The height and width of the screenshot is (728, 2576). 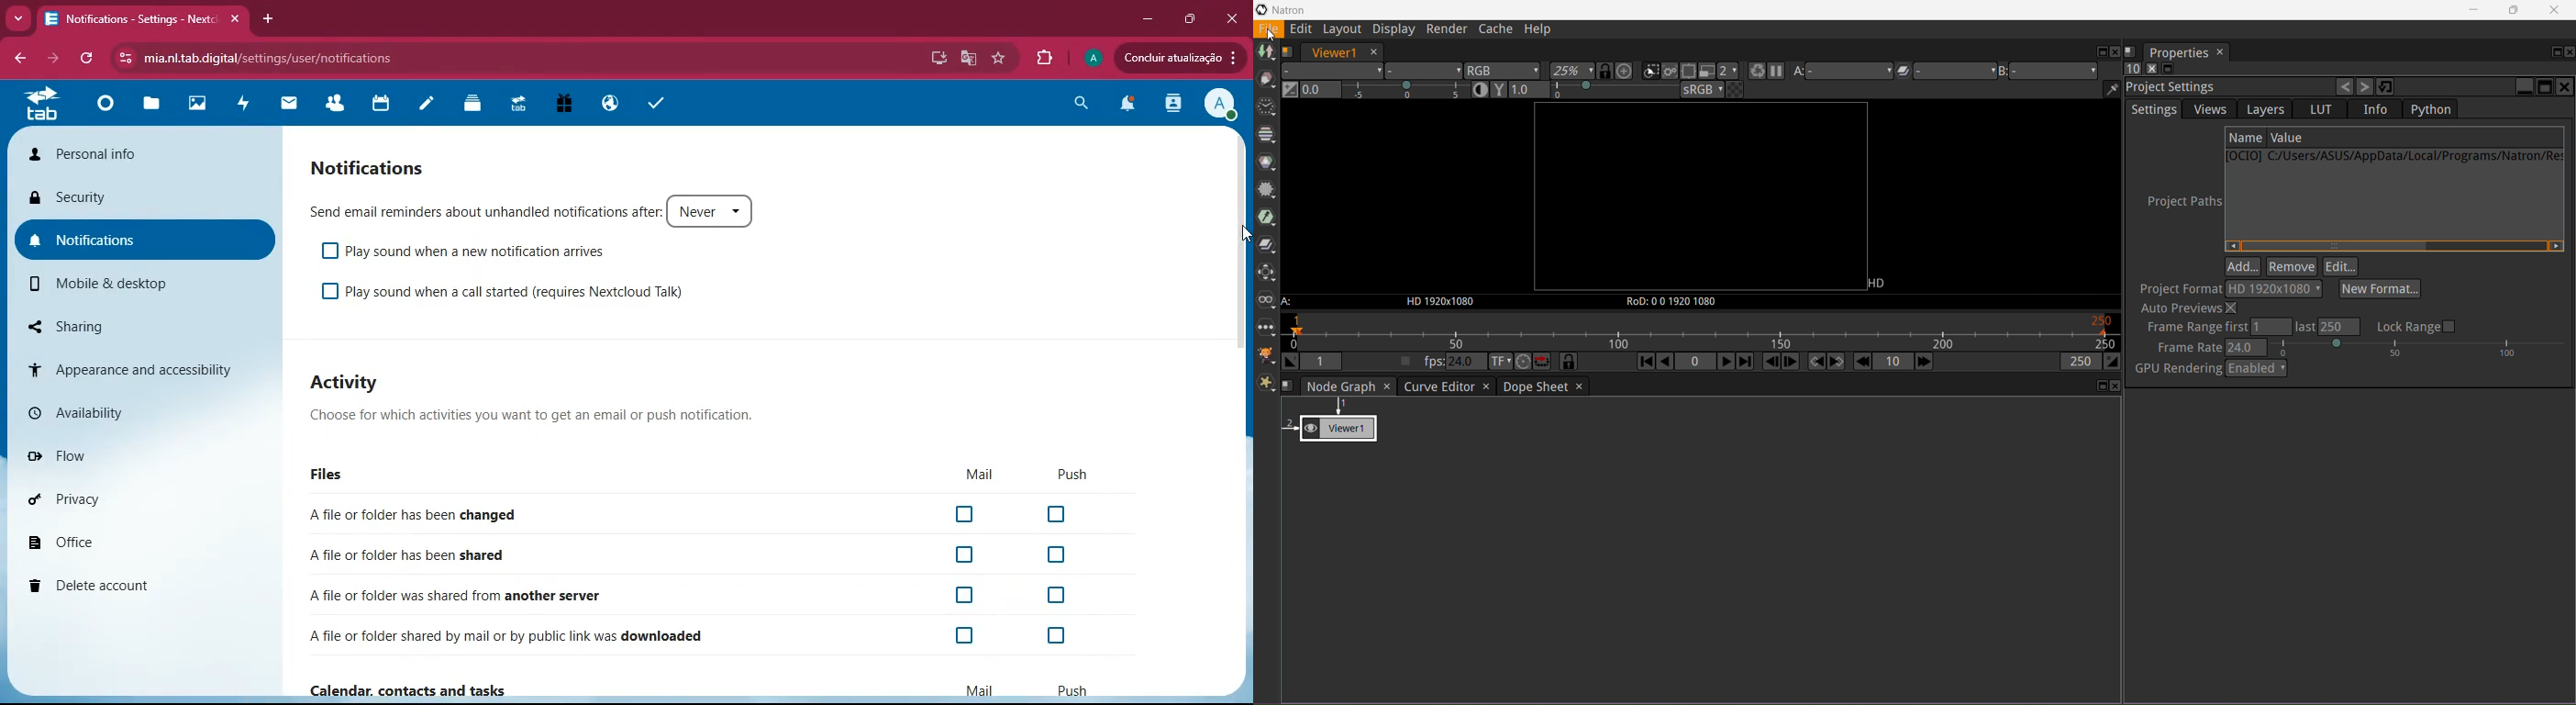 I want to click on extension, so click(x=1044, y=55).